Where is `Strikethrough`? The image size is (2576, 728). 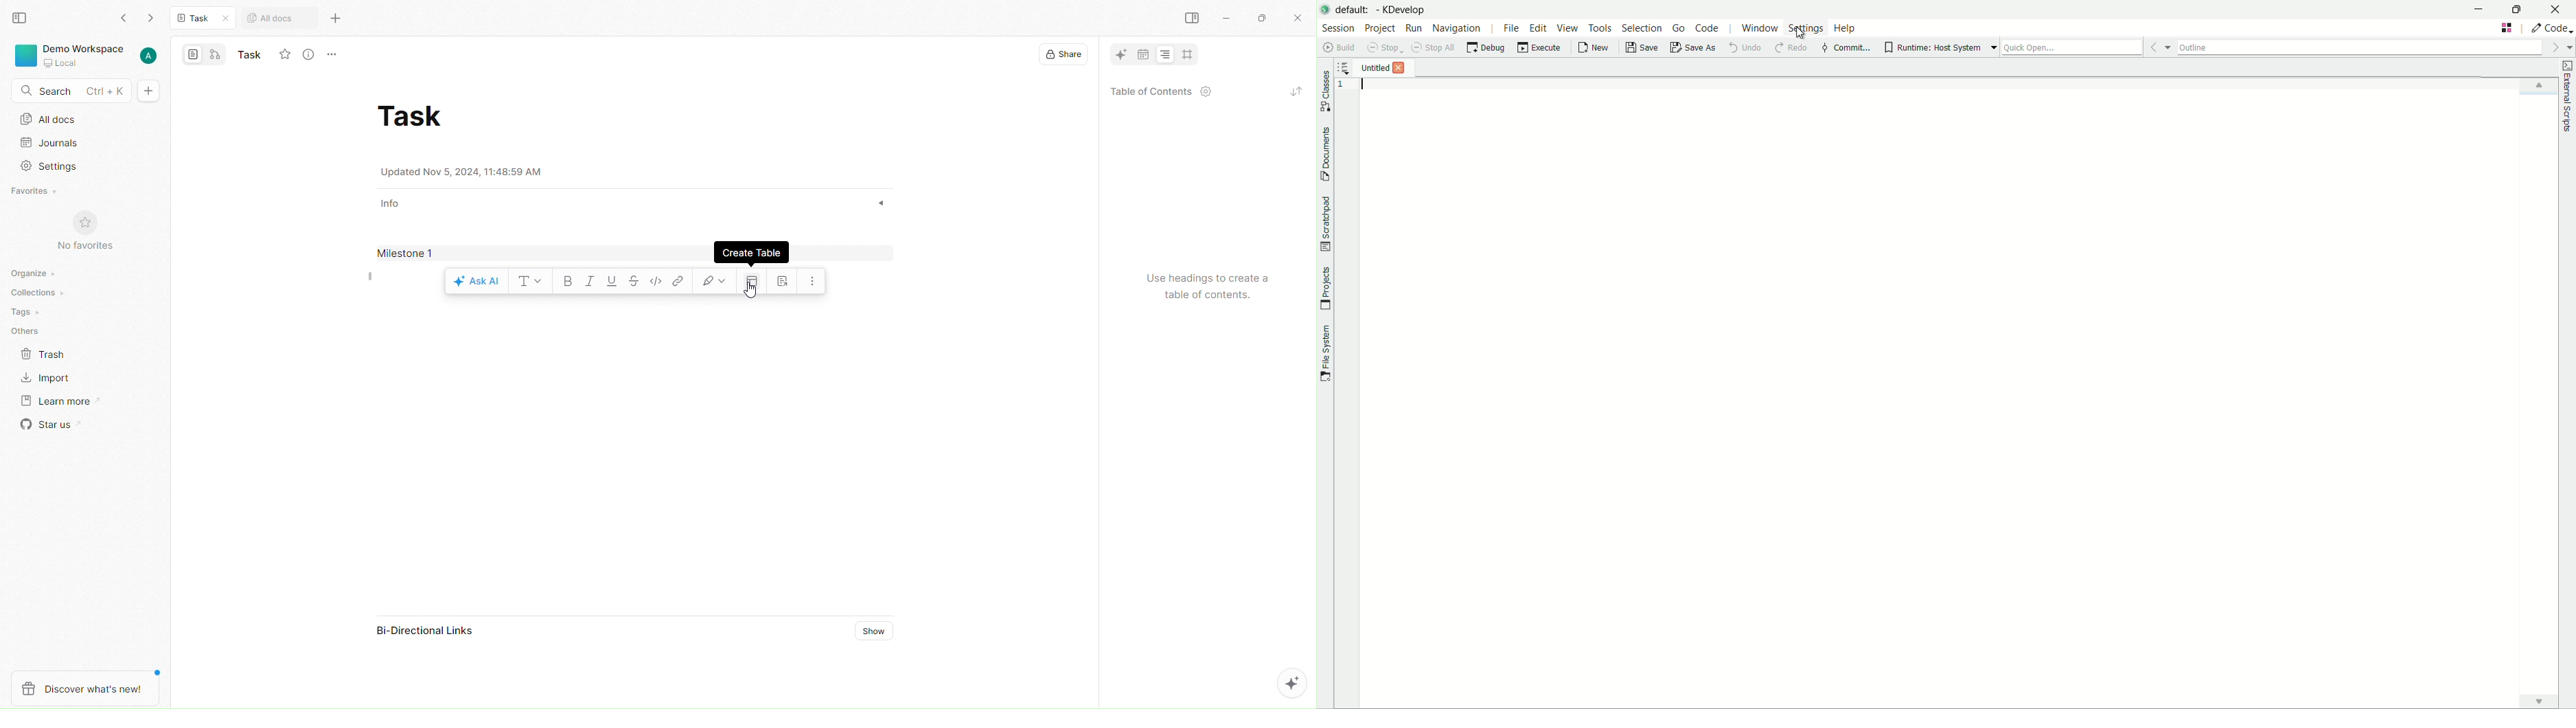 Strikethrough is located at coordinates (636, 282).